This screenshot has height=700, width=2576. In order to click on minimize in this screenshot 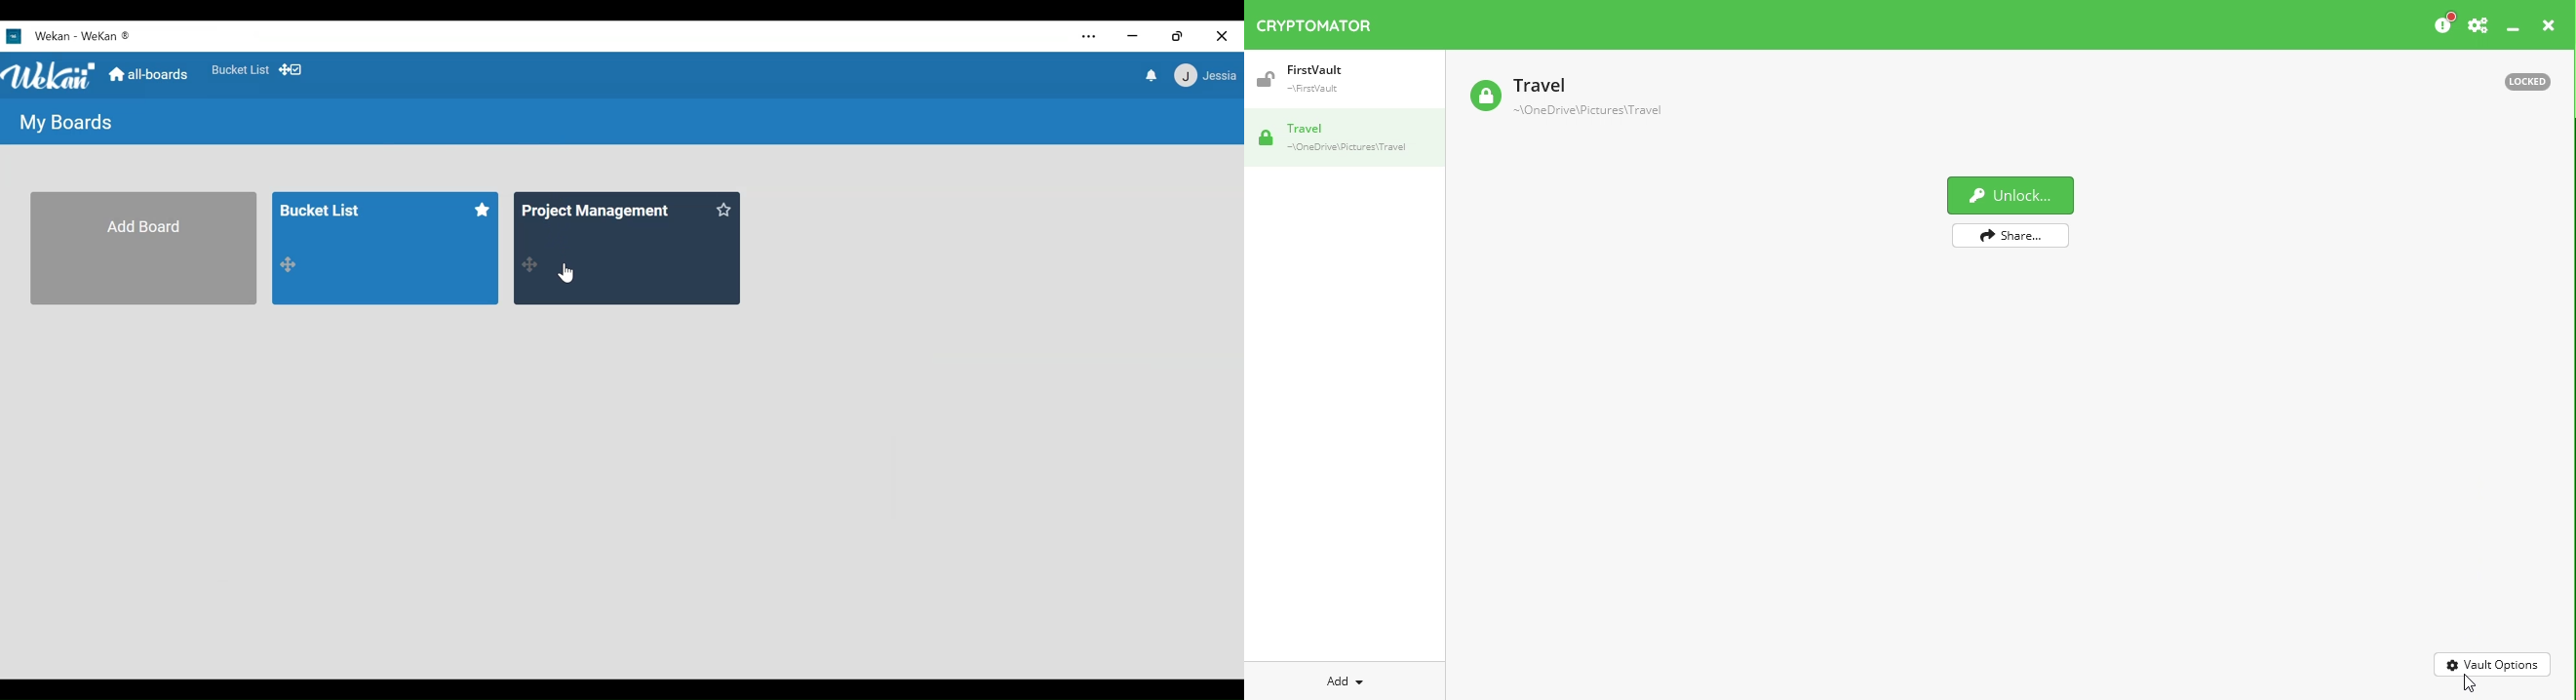, I will do `click(1134, 36)`.